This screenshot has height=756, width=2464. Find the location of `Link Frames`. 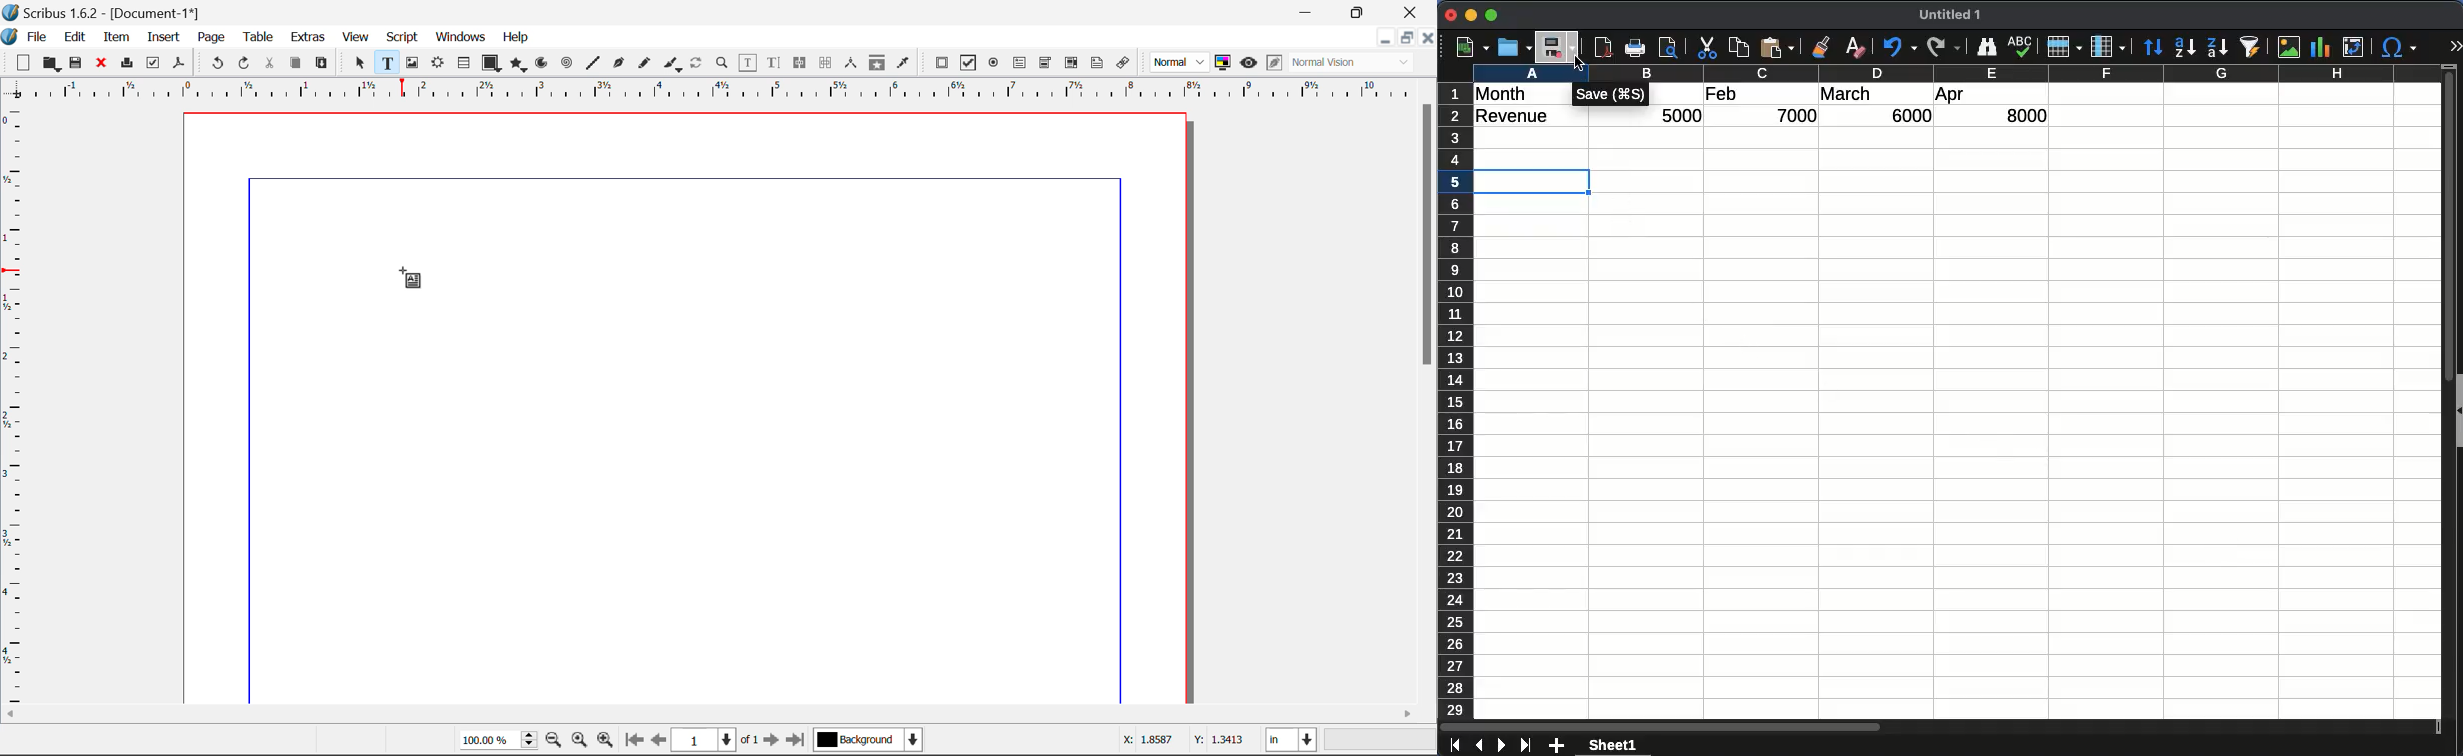

Link Frames is located at coordinates (800, 63).